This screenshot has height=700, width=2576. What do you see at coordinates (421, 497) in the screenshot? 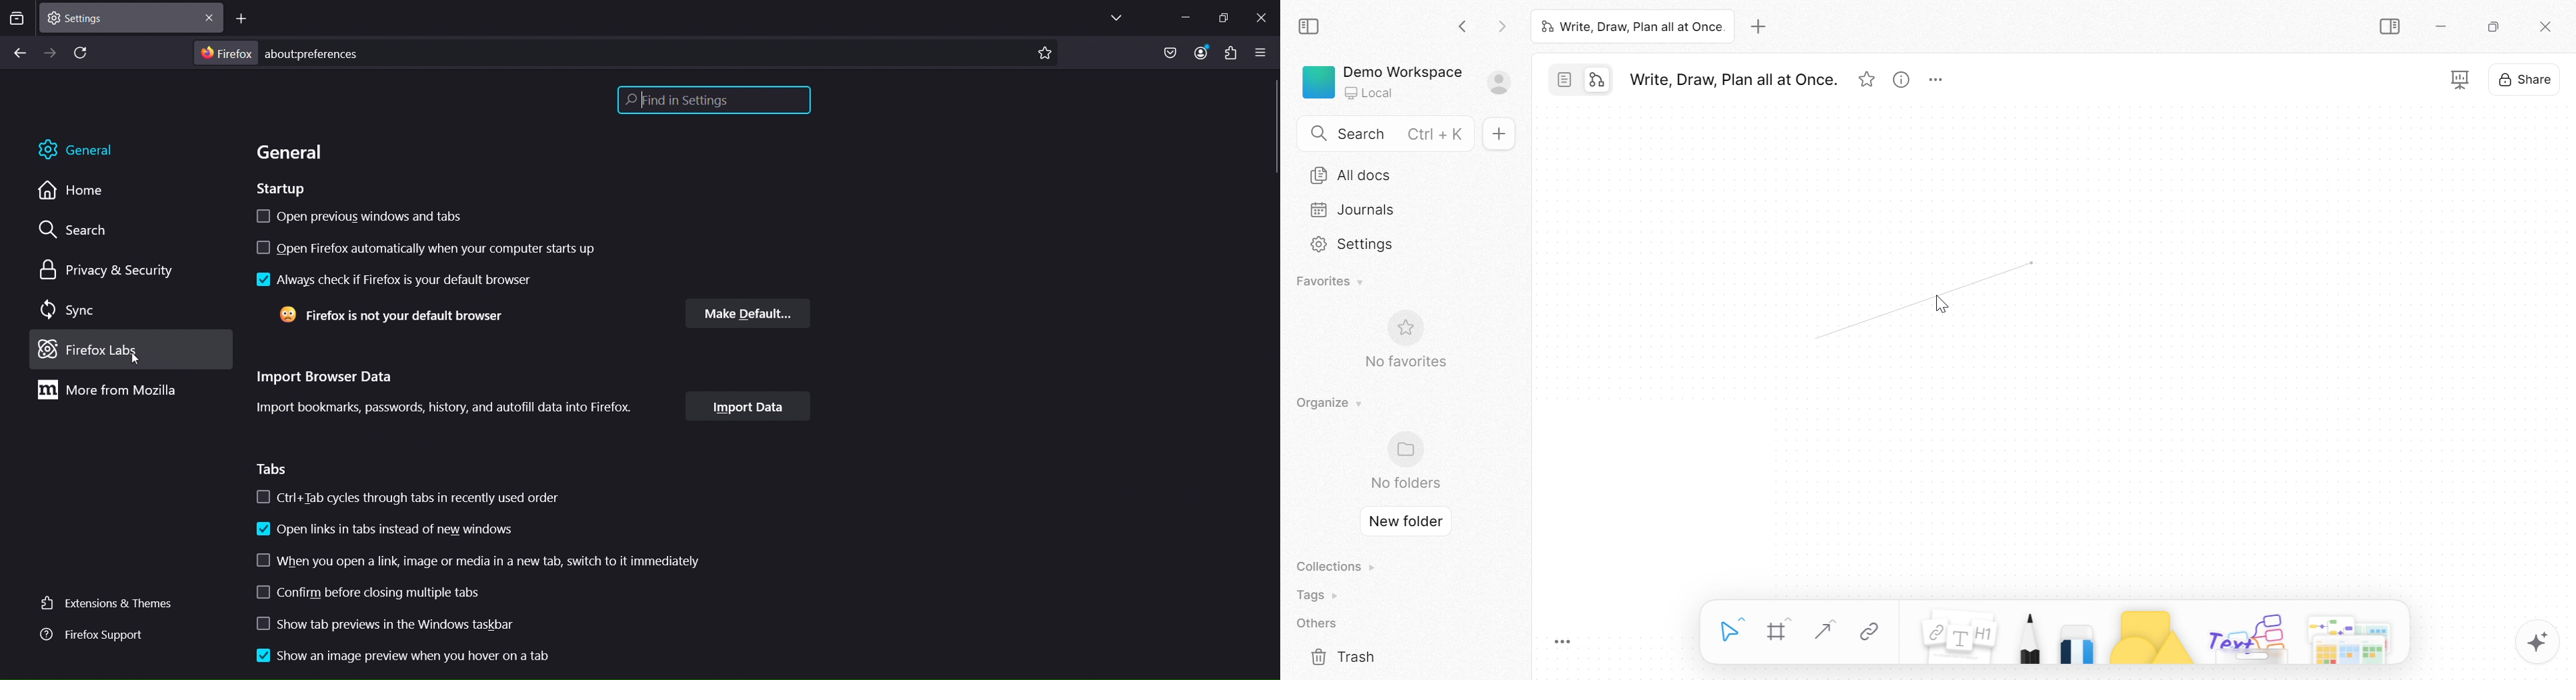
I see `ctrl +tabs cycles through tabs in recently used order` at bounding box center [421, 497].